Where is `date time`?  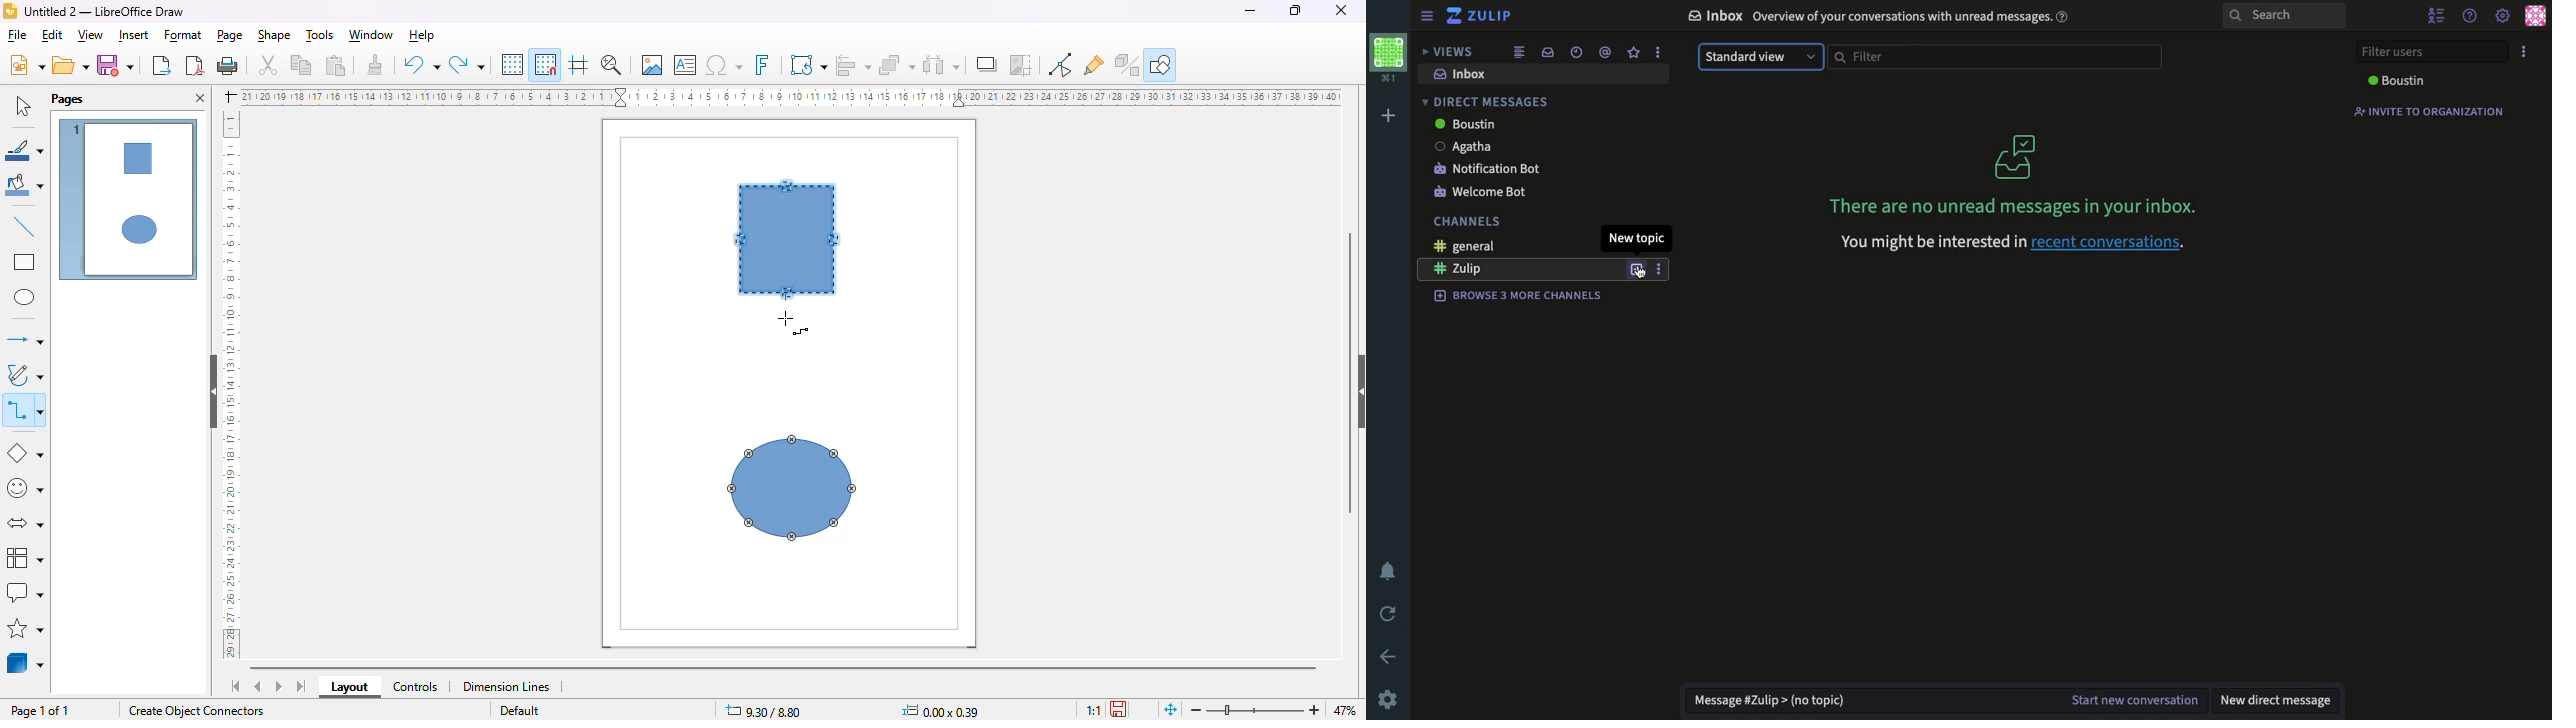 date time is located at coordinates (1577, 52).